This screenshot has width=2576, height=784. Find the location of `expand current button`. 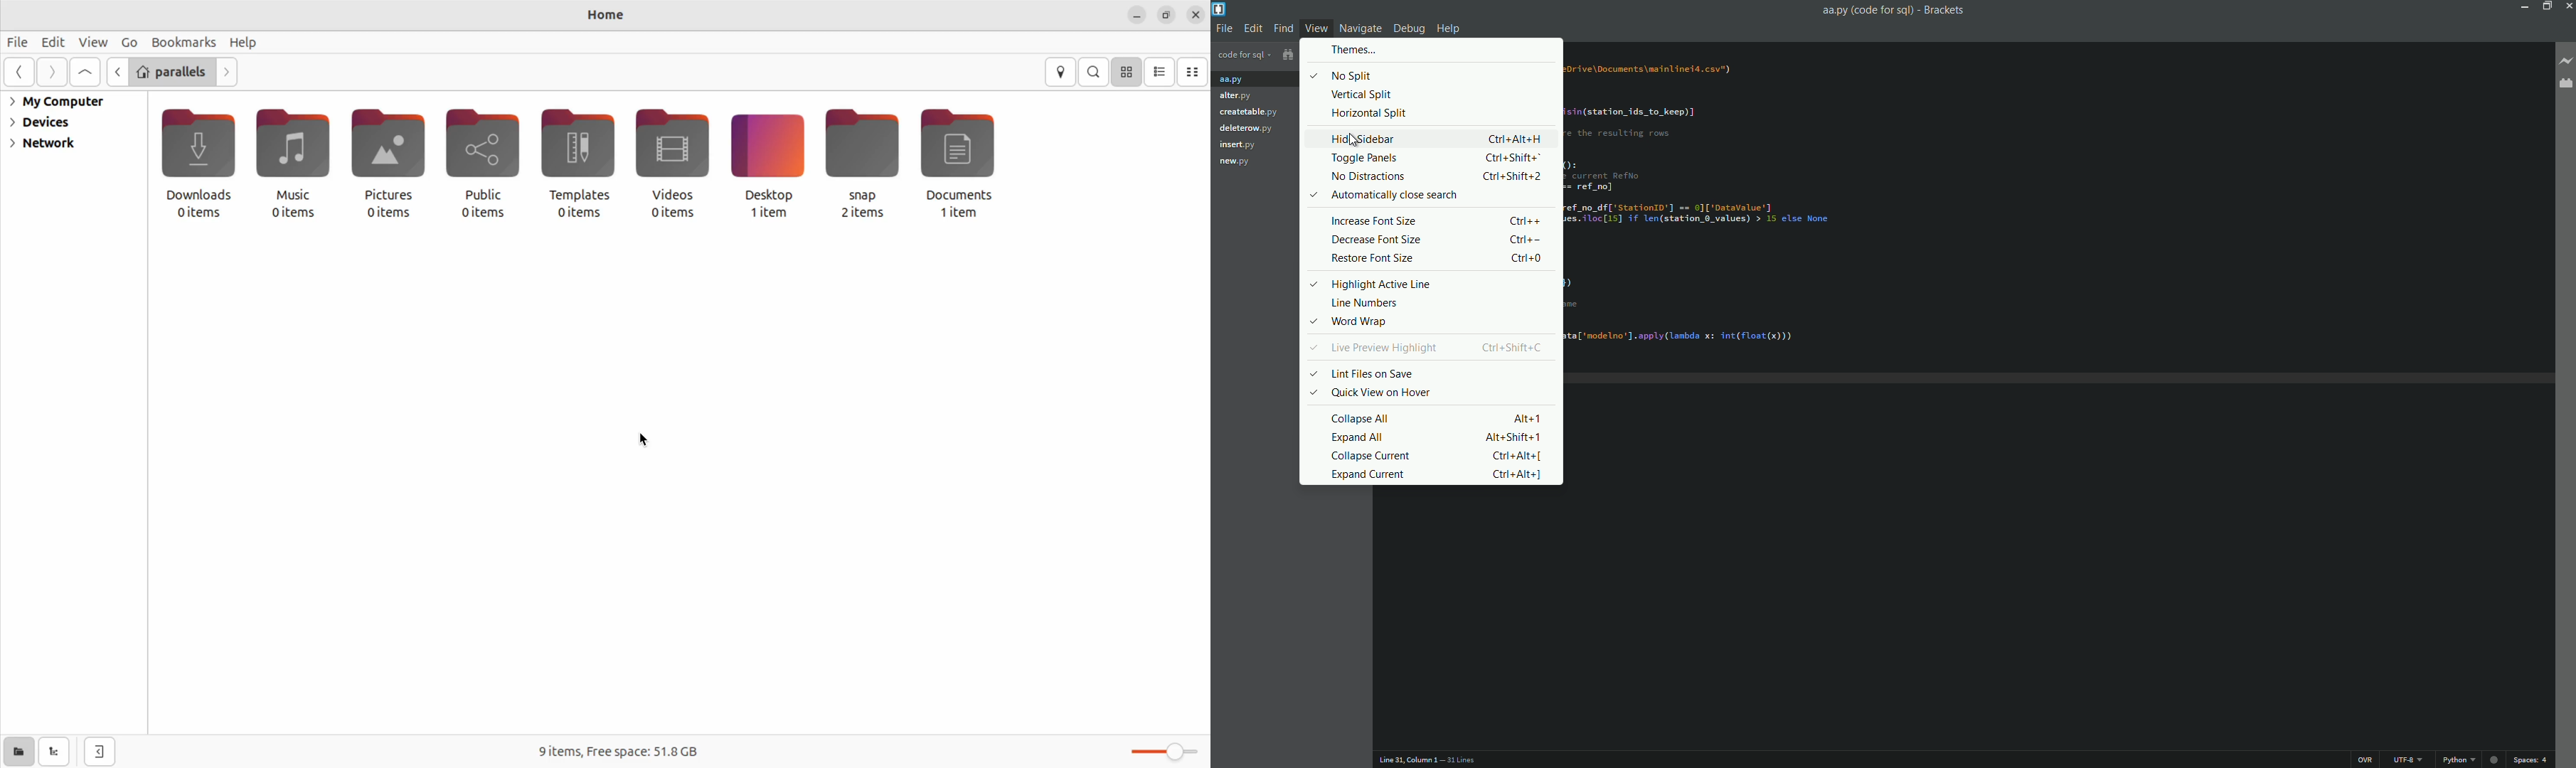

expand current button is located at coordinates (1370, 474).